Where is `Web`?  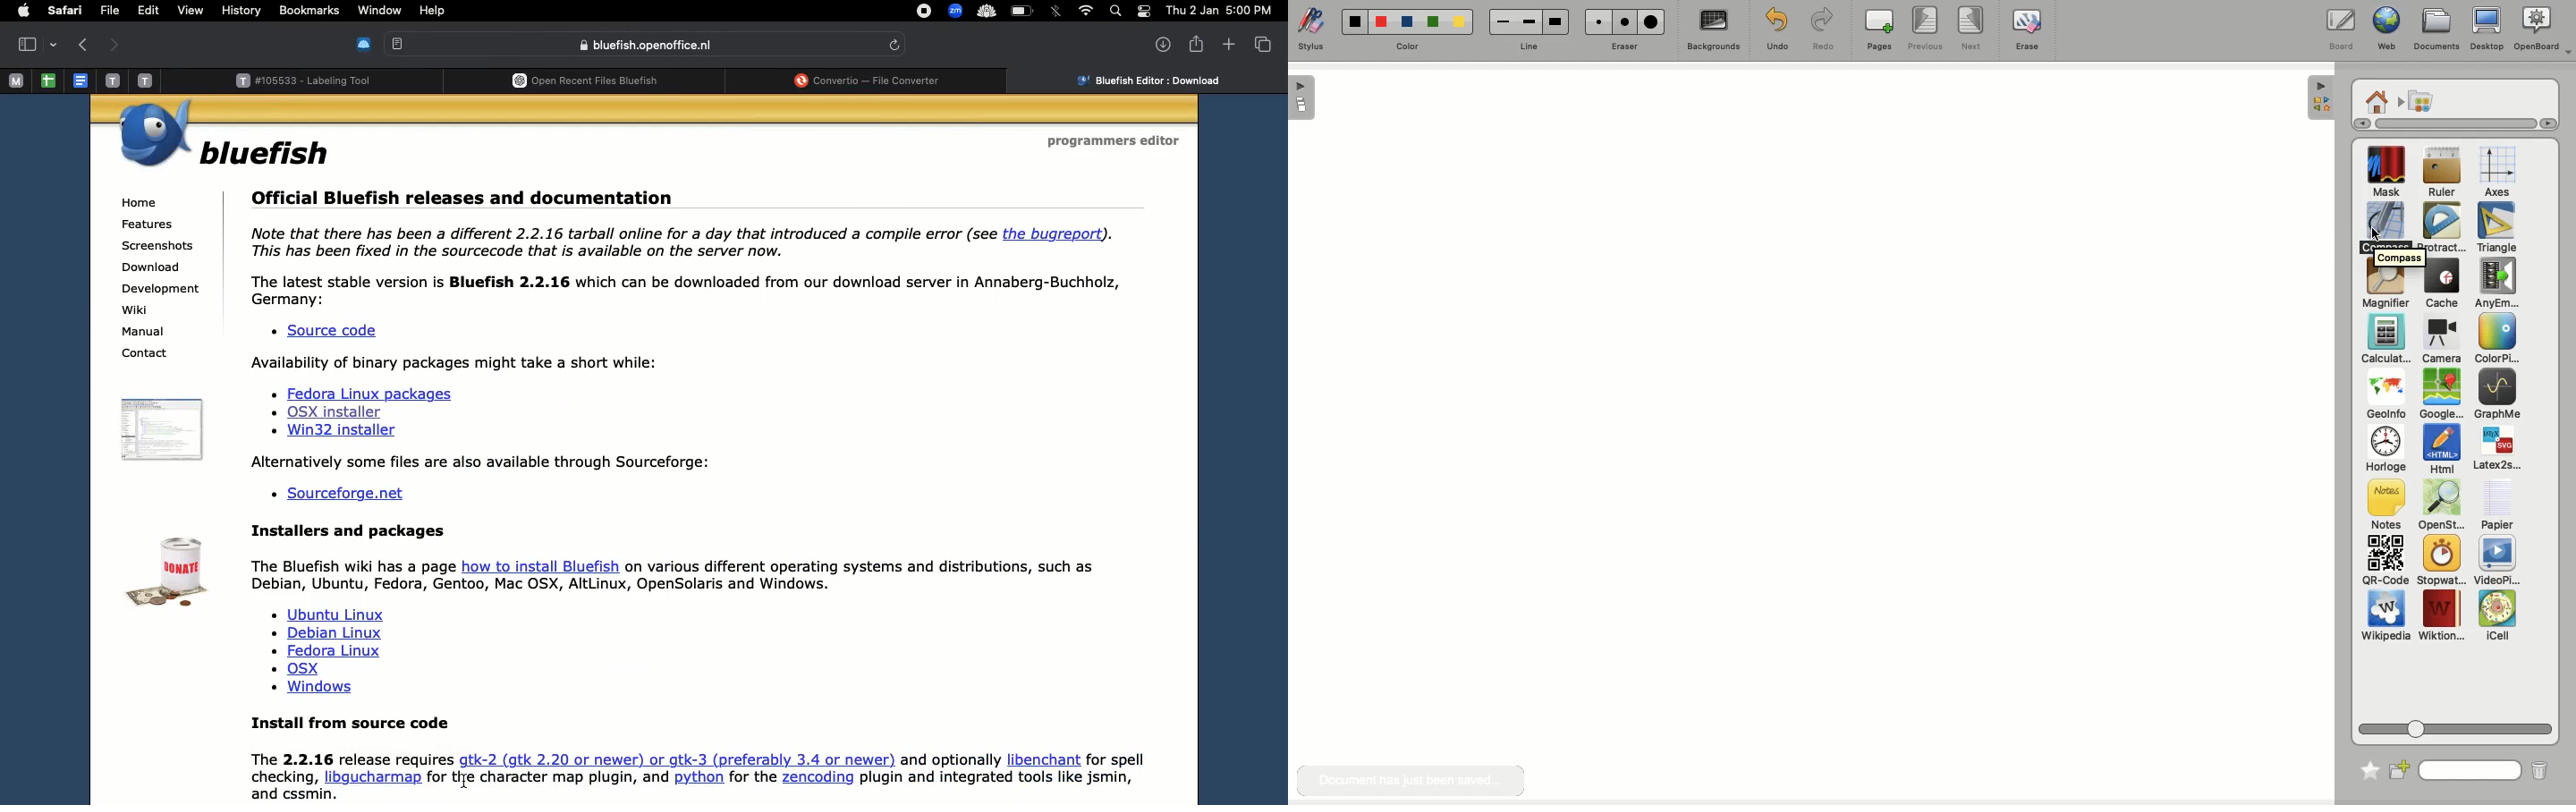
Web is located at coordinates (2384, 30).